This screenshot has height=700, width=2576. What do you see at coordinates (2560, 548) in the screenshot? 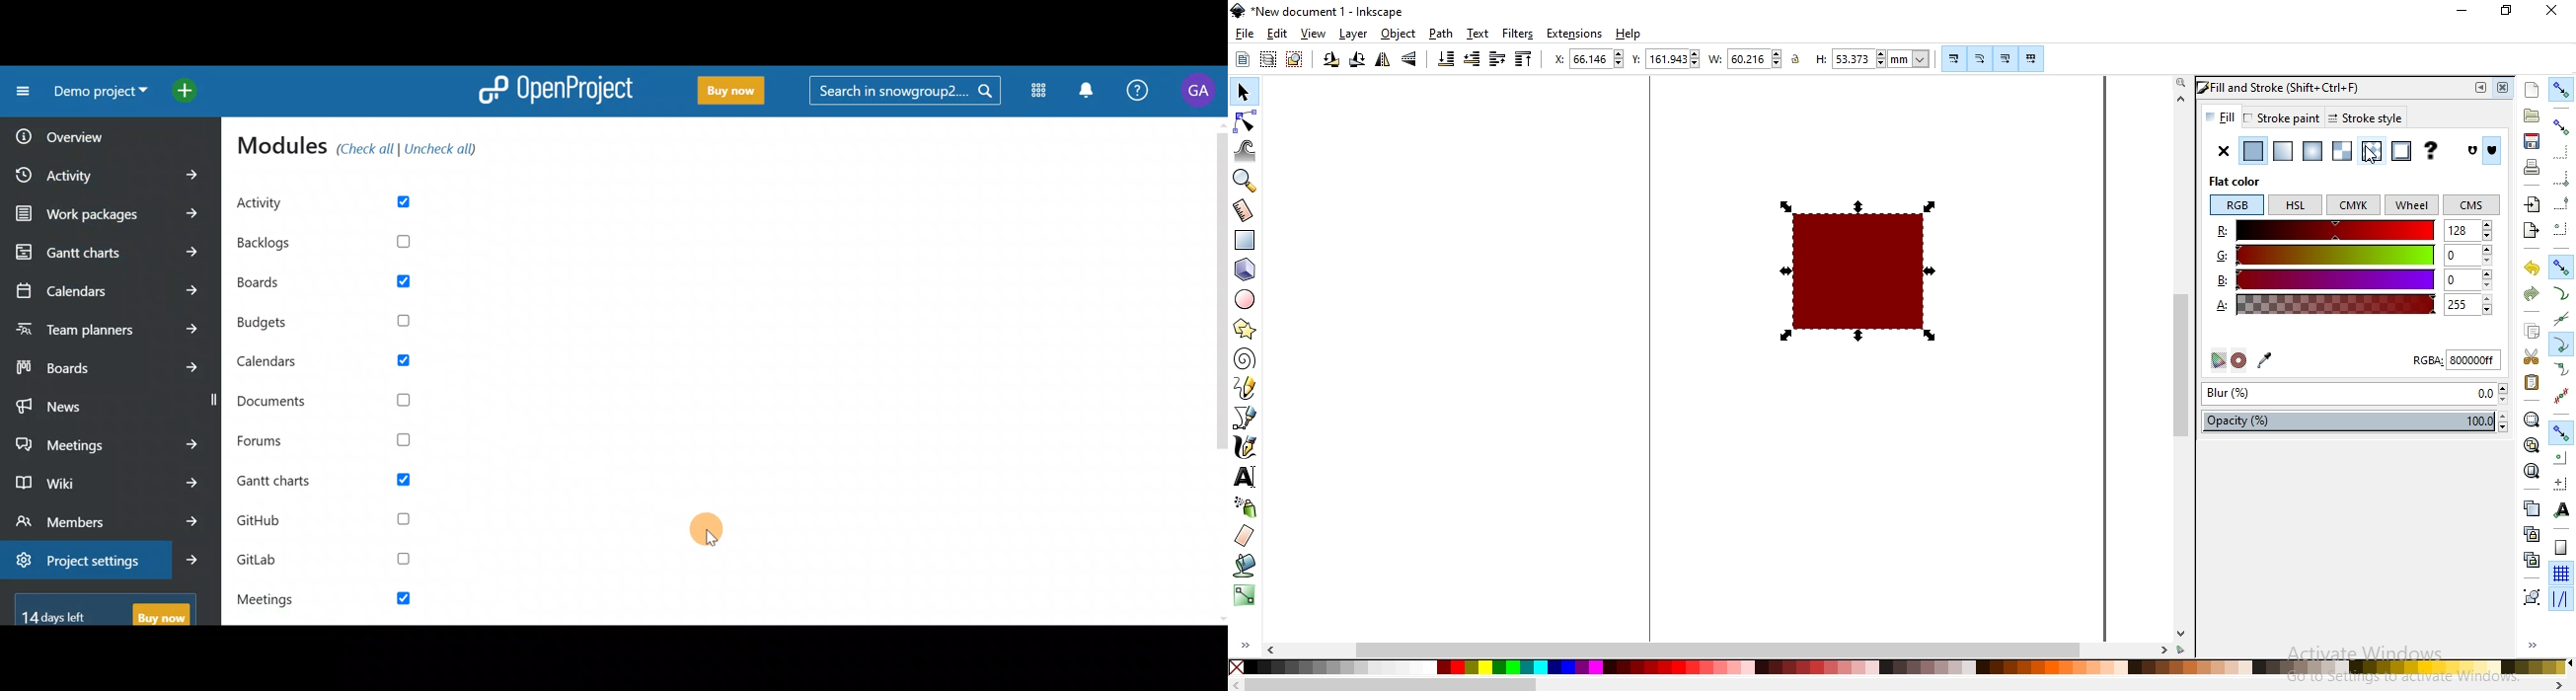
I see `snap to page border` at bounding box center [2560, 548].